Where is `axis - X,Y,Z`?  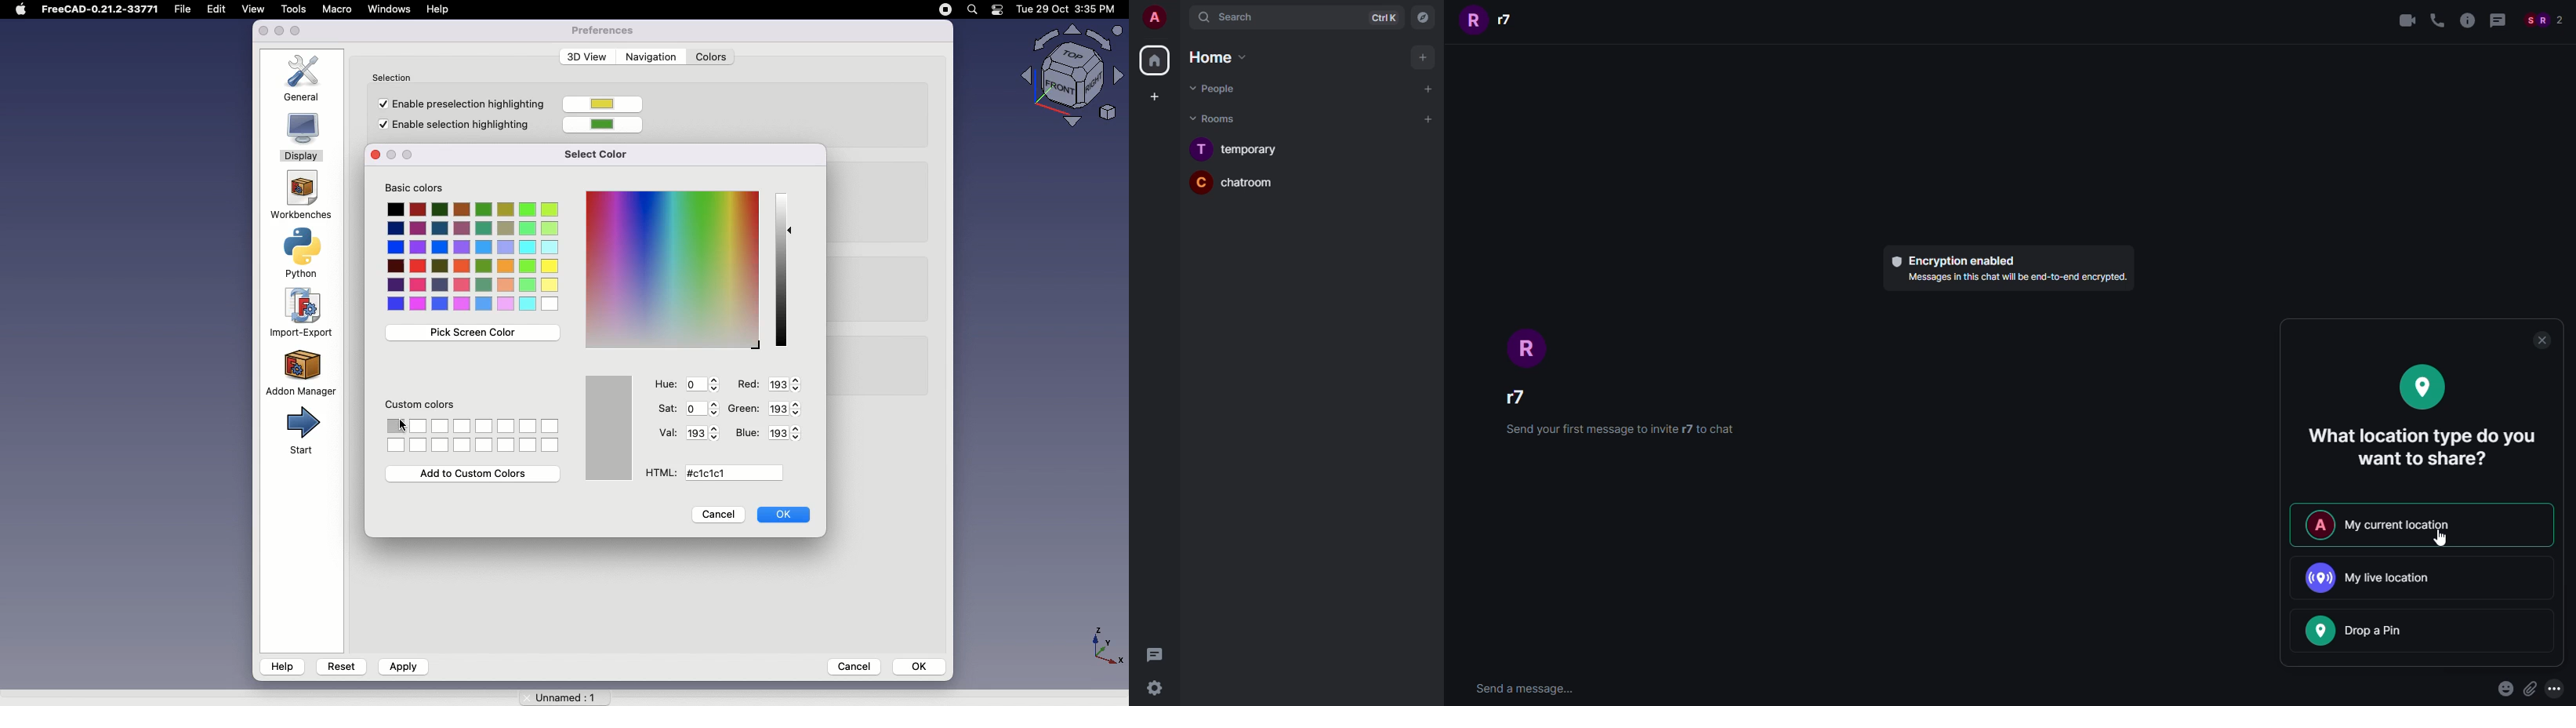
axis - X,Y,Z is located at coordinates (1105, 643).